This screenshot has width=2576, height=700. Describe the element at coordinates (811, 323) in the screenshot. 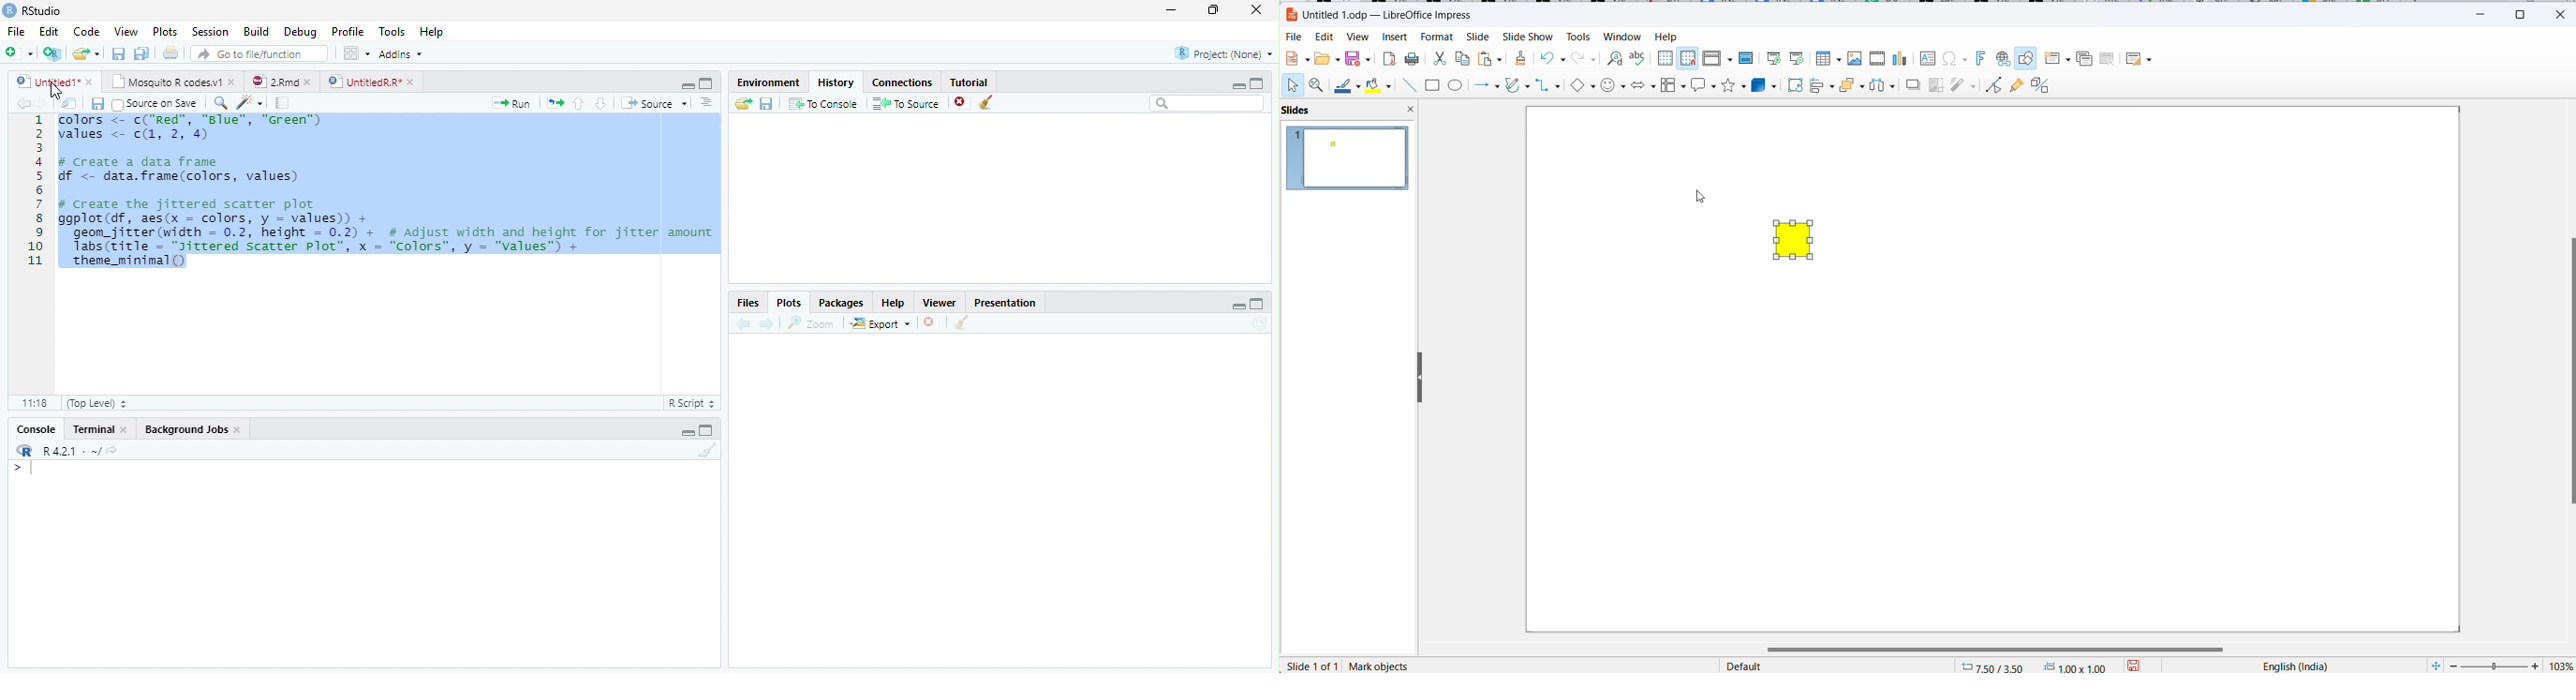

I see `Zoom` at that location.